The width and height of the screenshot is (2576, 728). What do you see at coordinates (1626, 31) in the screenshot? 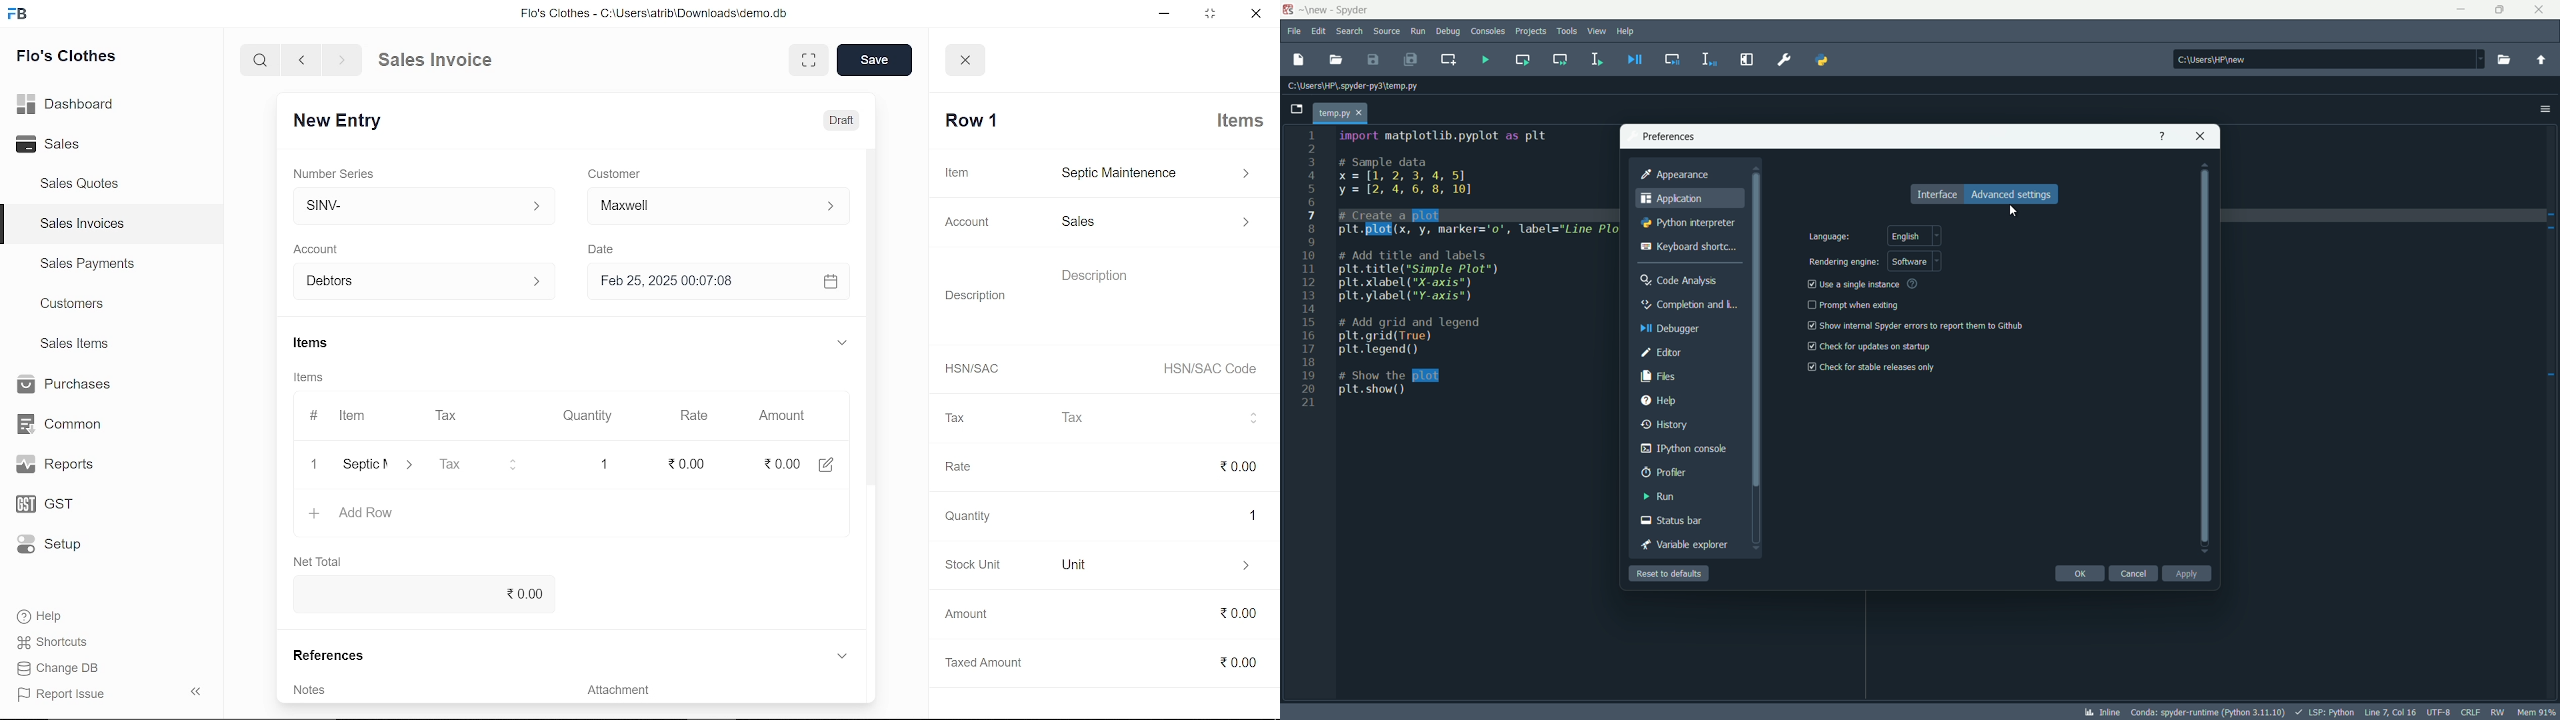
I see `help` at bounding box center [1626, 31].